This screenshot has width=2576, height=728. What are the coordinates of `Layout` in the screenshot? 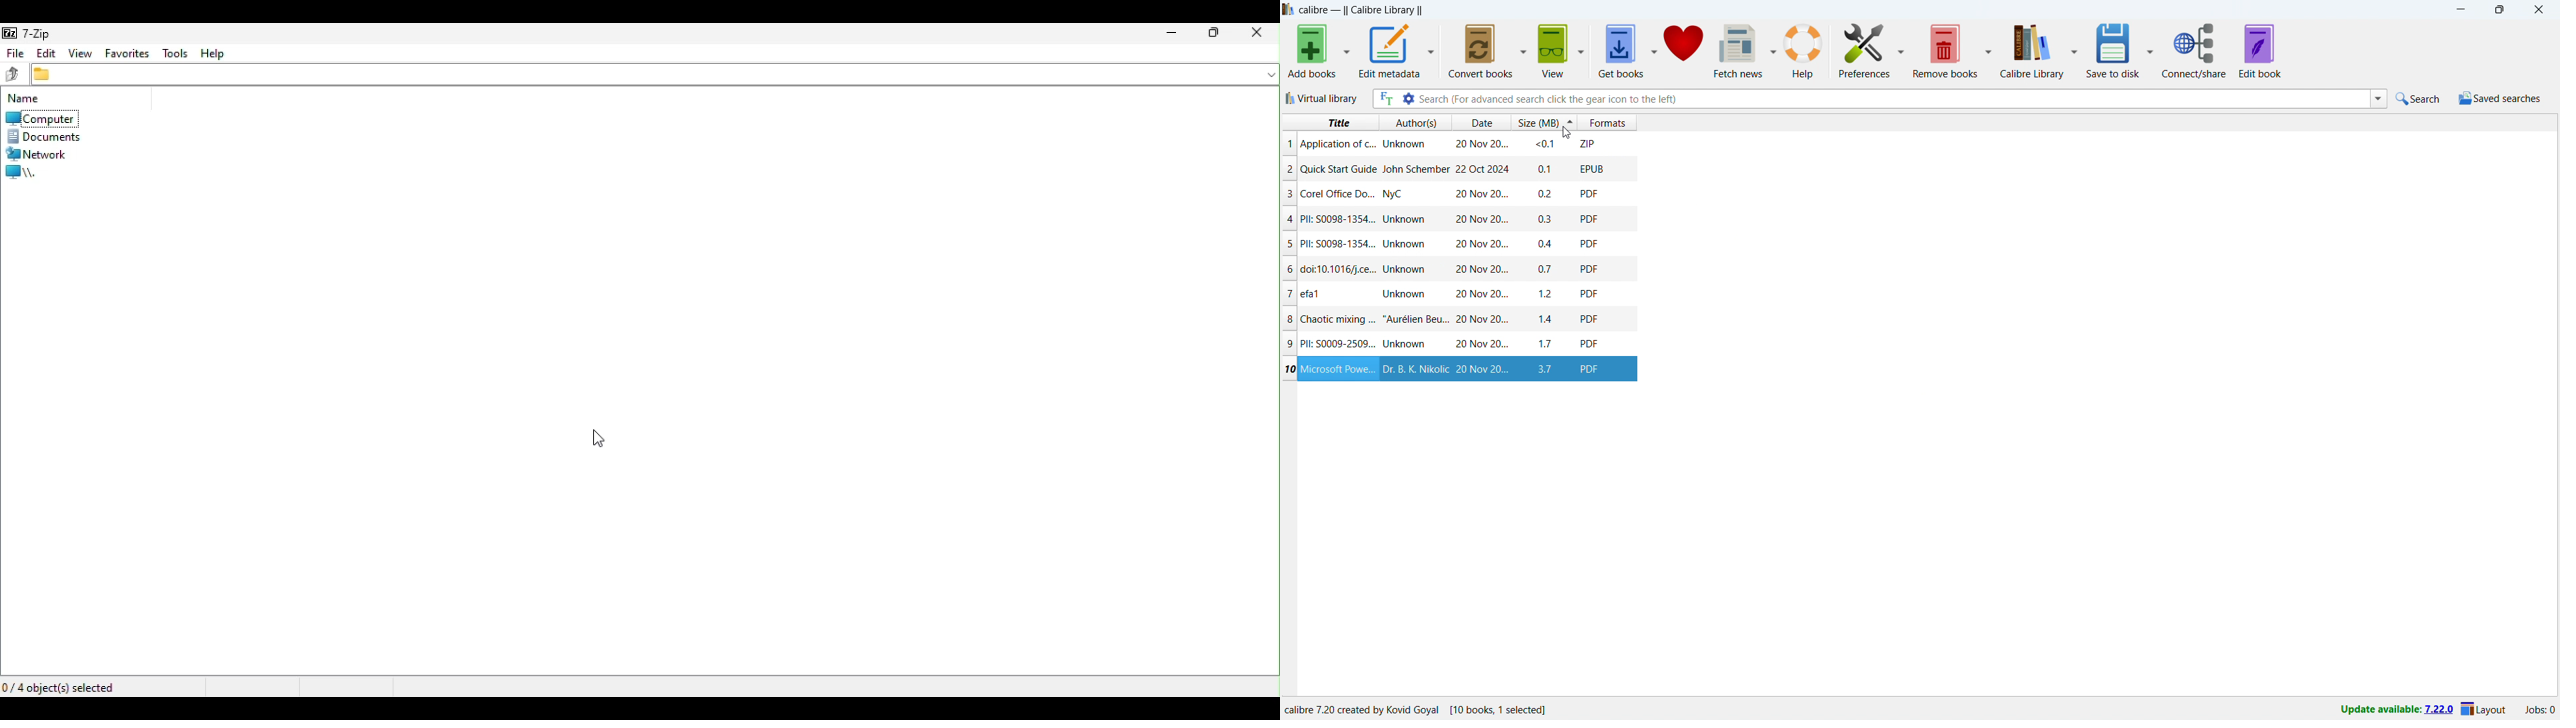 It's located at (2484, 709).